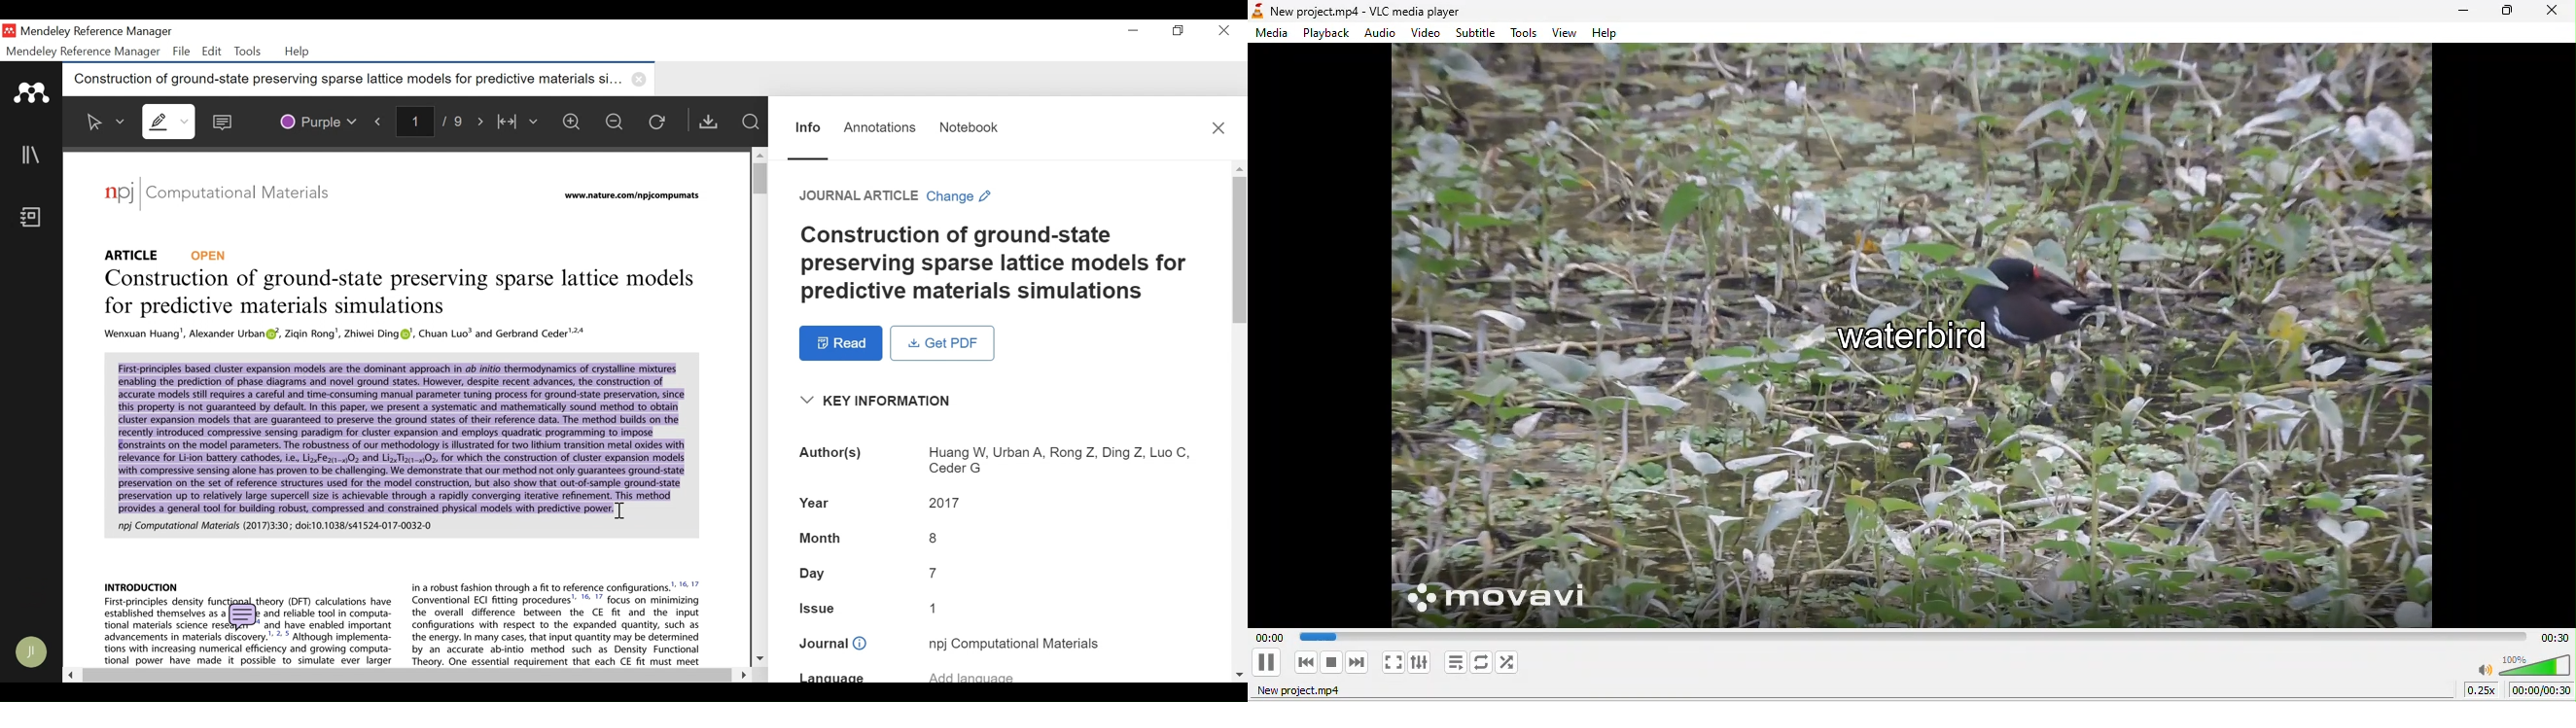 This screenshot has height=728, width=2576. Describe the element at coordinates (33, 652) in the screenshot. I see `Avatar` at that location.